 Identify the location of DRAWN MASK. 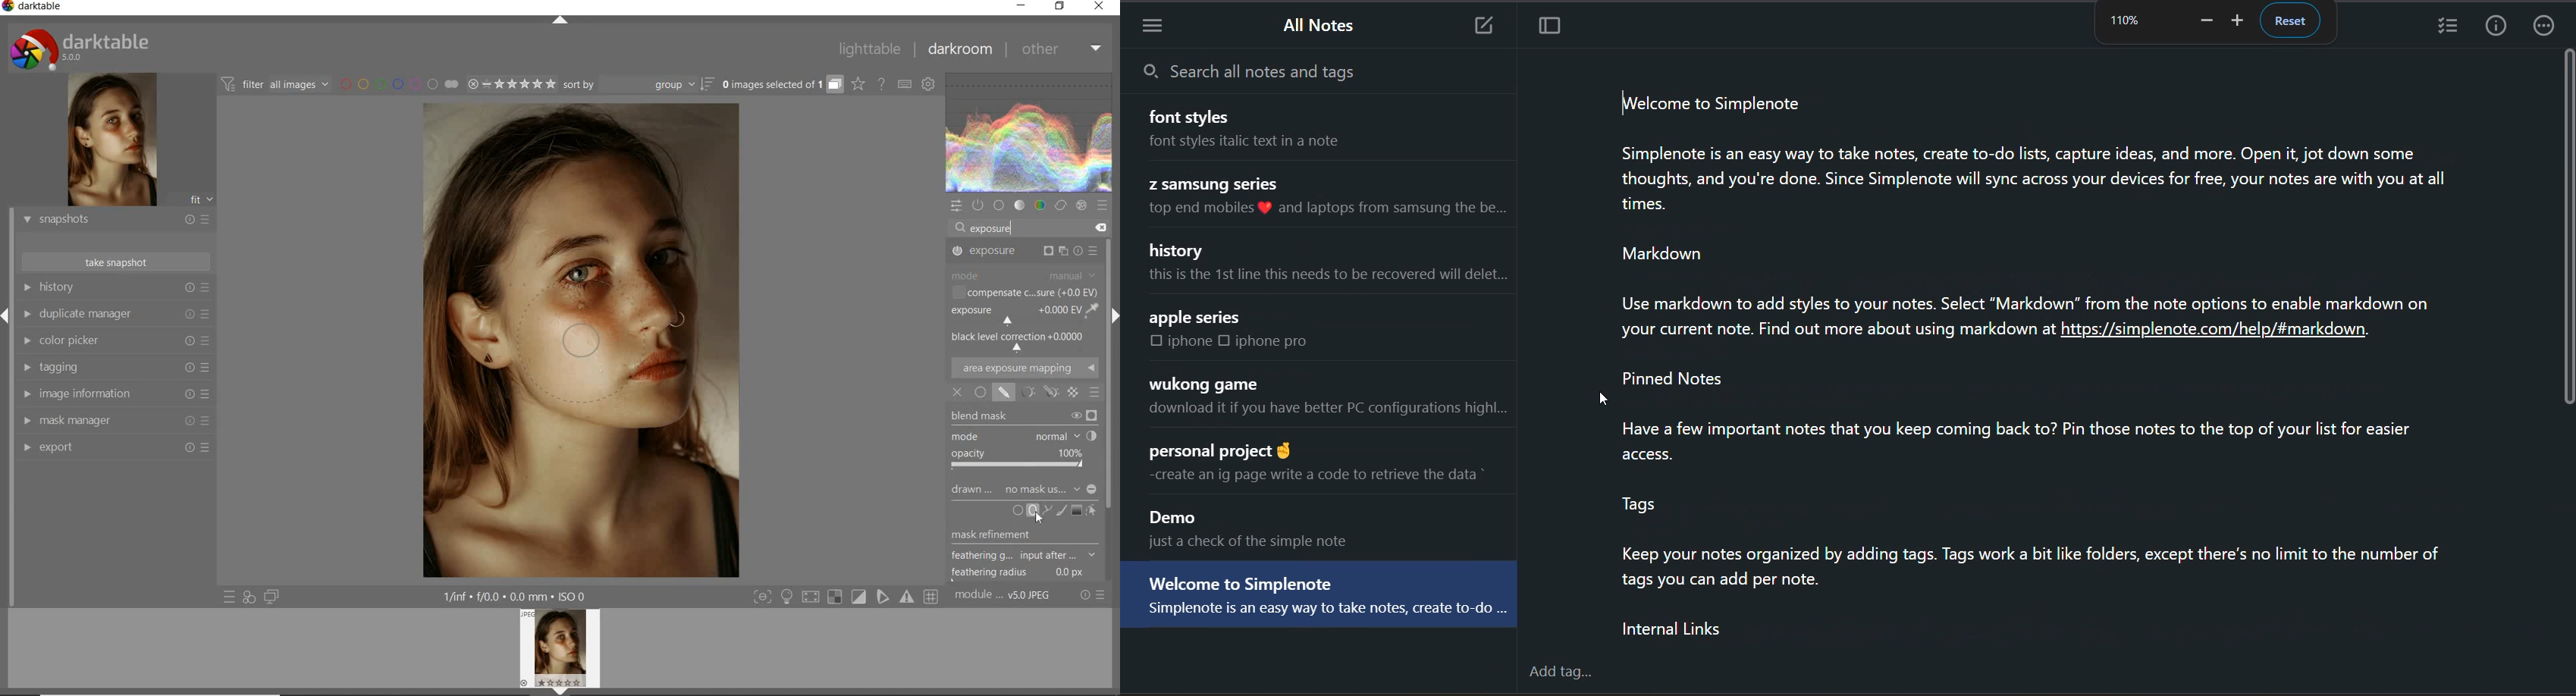
(1024, 489).